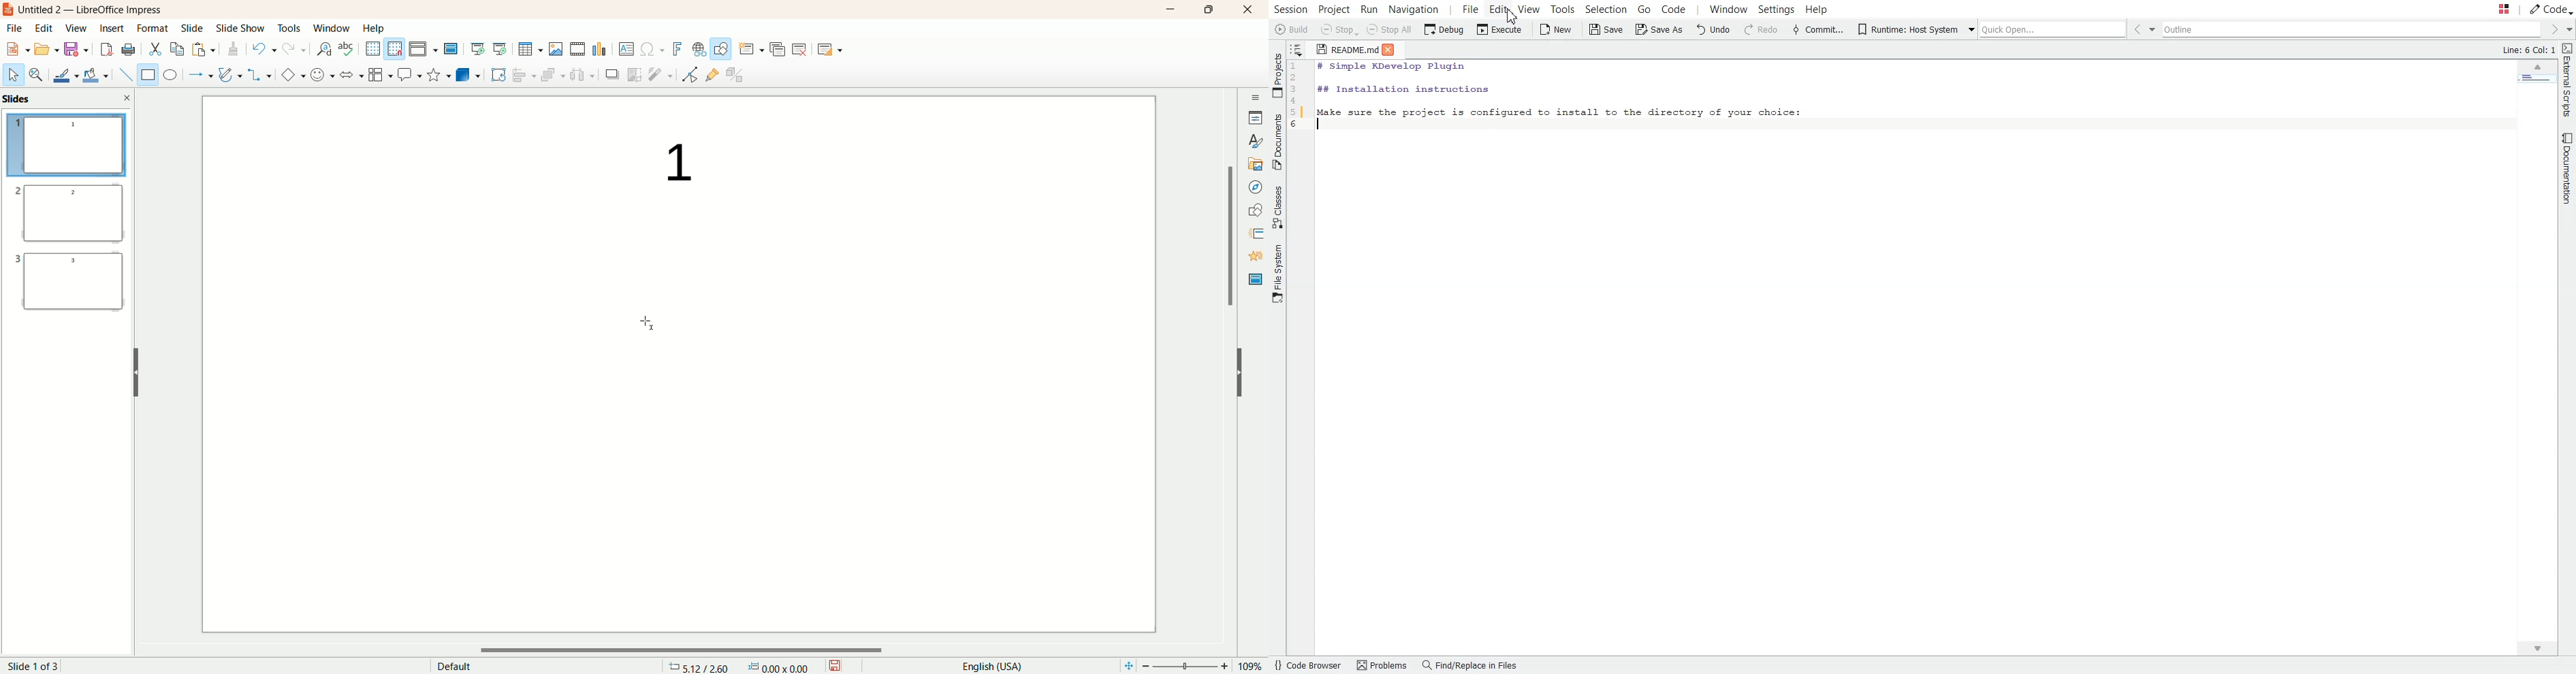  What do you see at coordinates (290, 75) in the screenshot?
I see `basic shapes` at bounding box center [290, 75].